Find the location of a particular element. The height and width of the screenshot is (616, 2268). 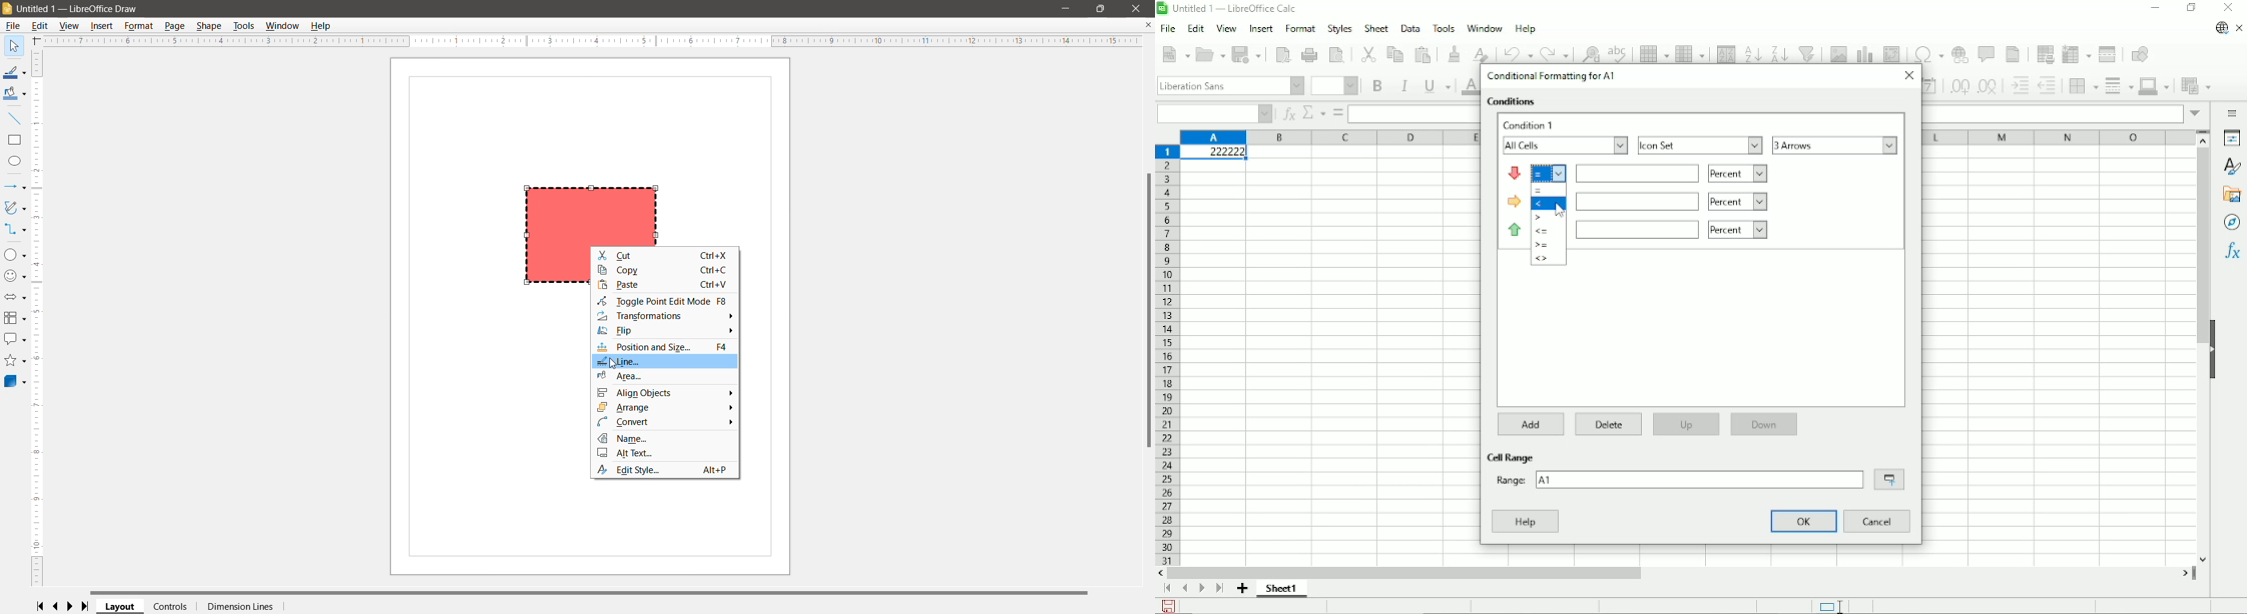

3D Objects is located at coordinates (15, 380).